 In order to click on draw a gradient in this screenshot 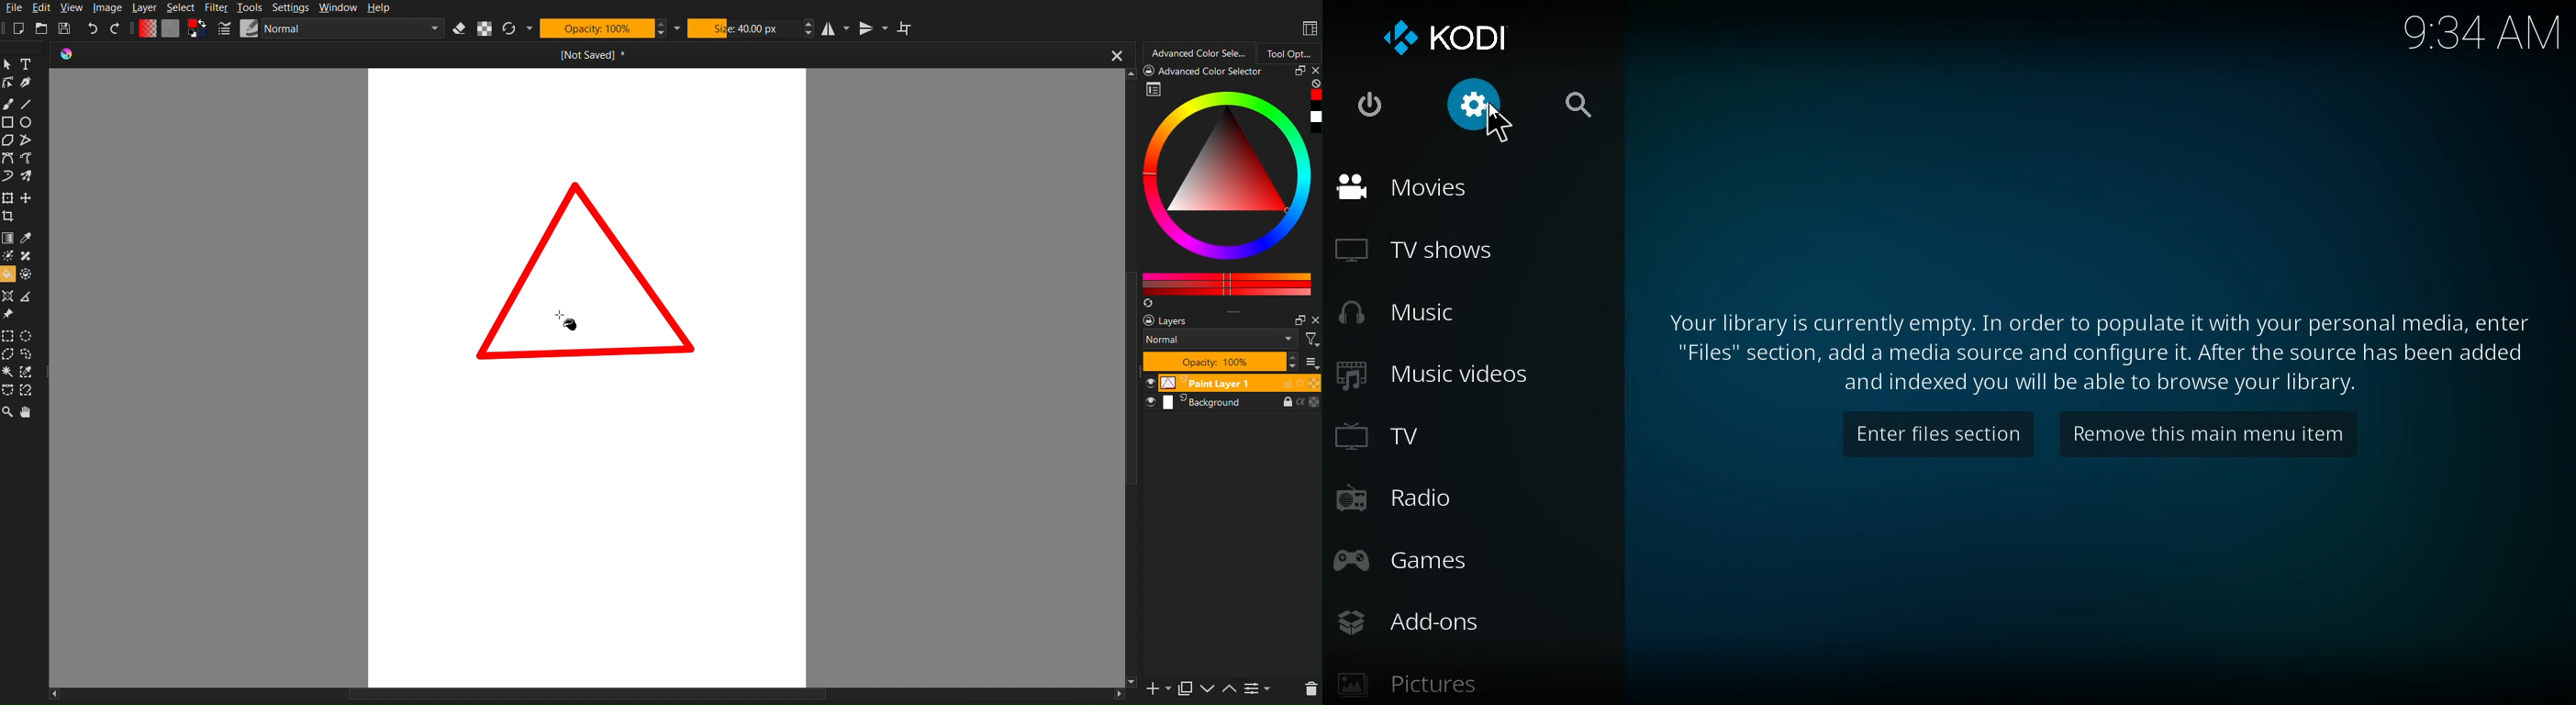, I will do `click(8, 238)`.